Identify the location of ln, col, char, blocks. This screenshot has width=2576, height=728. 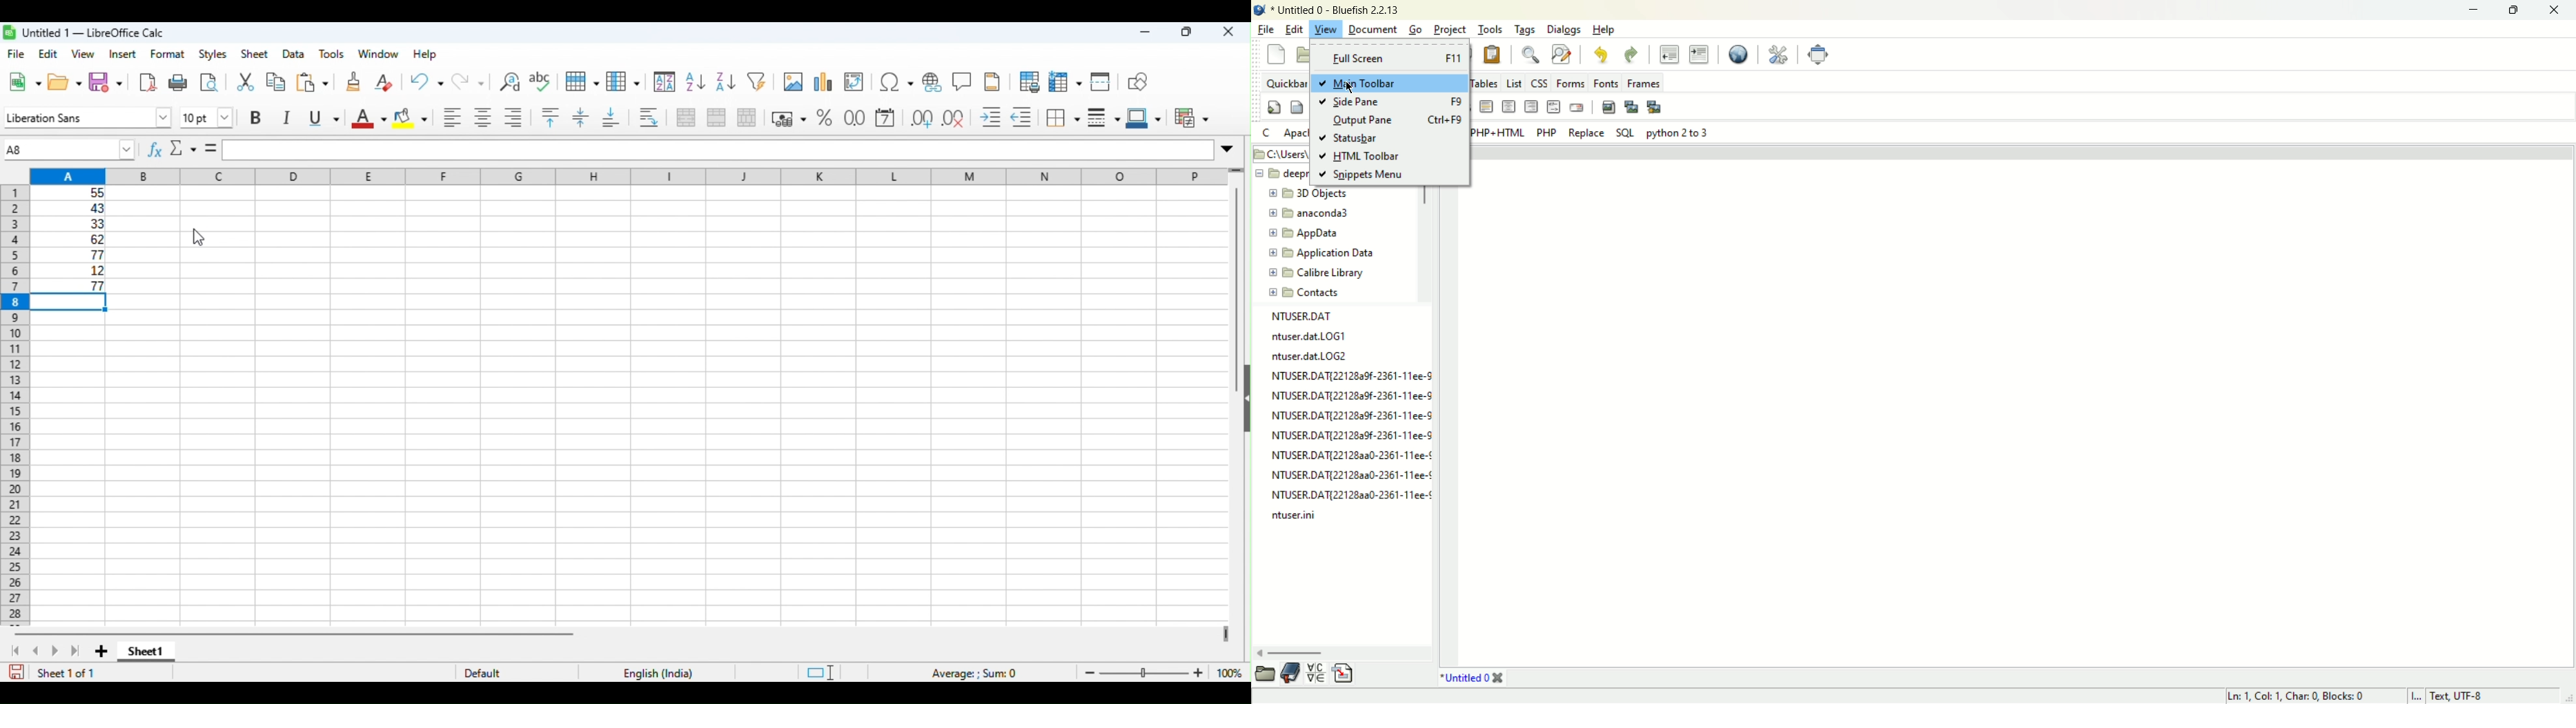
(2294, 696).